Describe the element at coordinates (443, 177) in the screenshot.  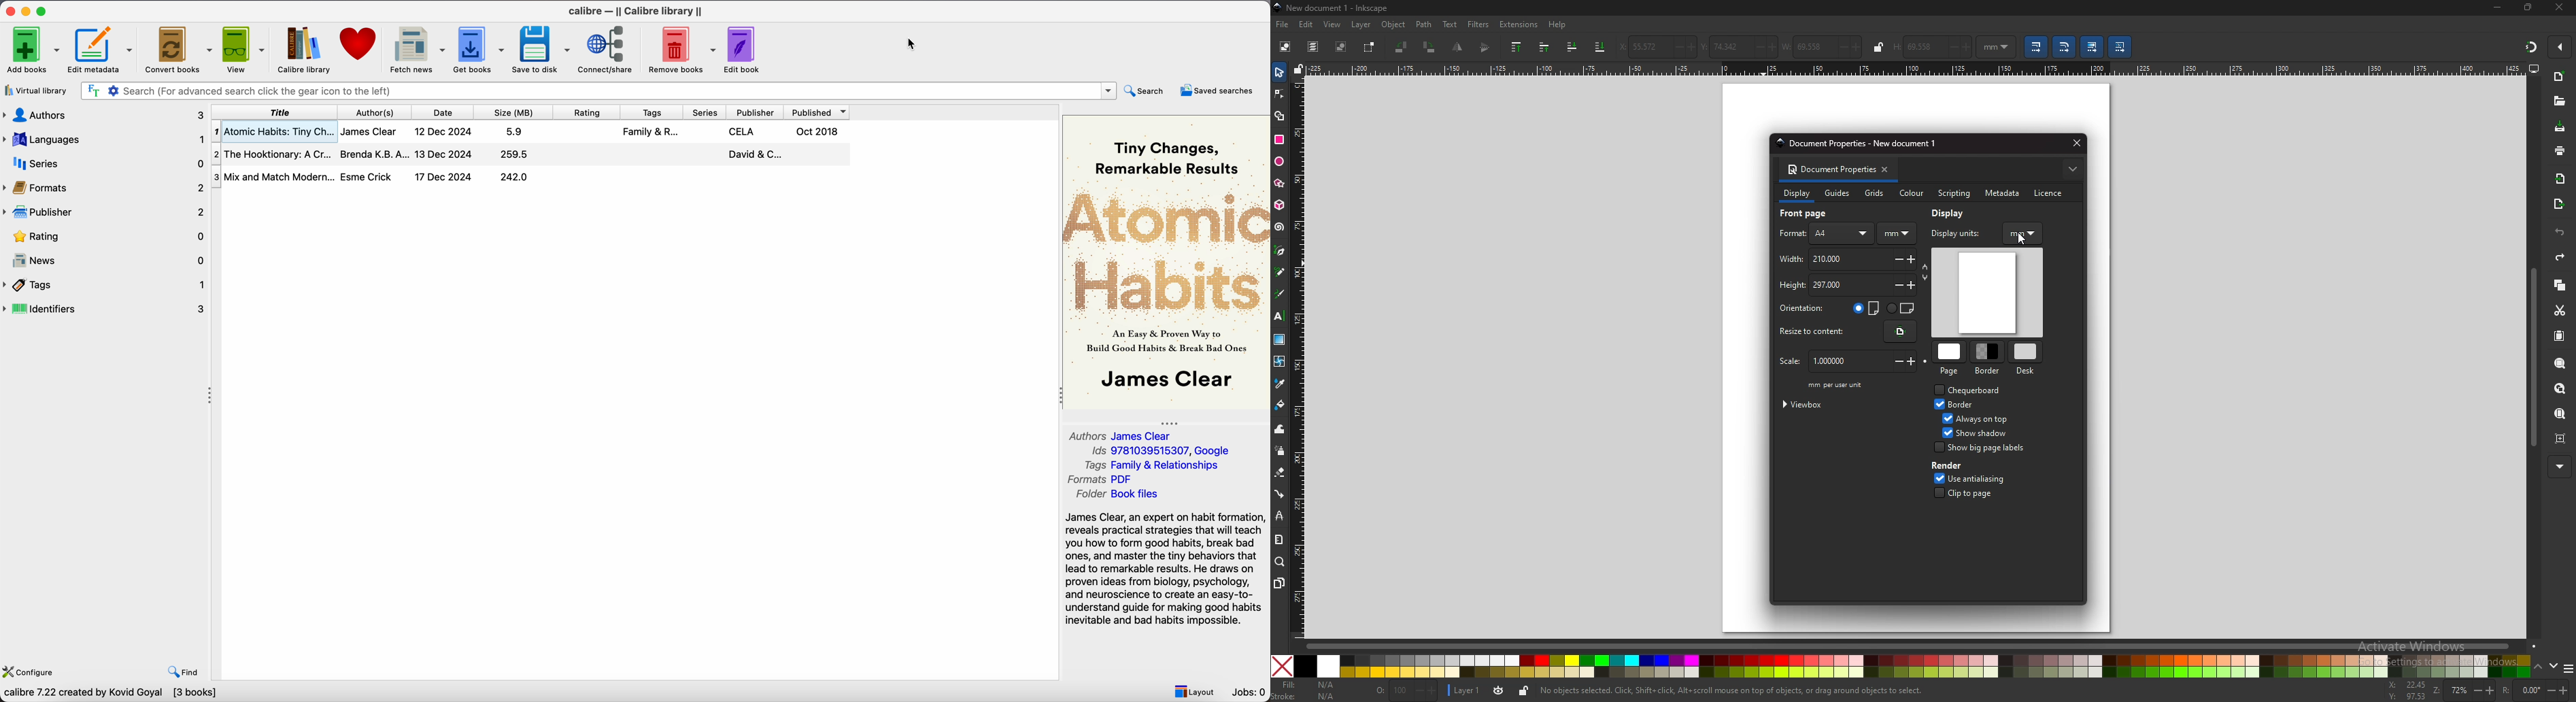
I see `17 Dec 2024` at that location.